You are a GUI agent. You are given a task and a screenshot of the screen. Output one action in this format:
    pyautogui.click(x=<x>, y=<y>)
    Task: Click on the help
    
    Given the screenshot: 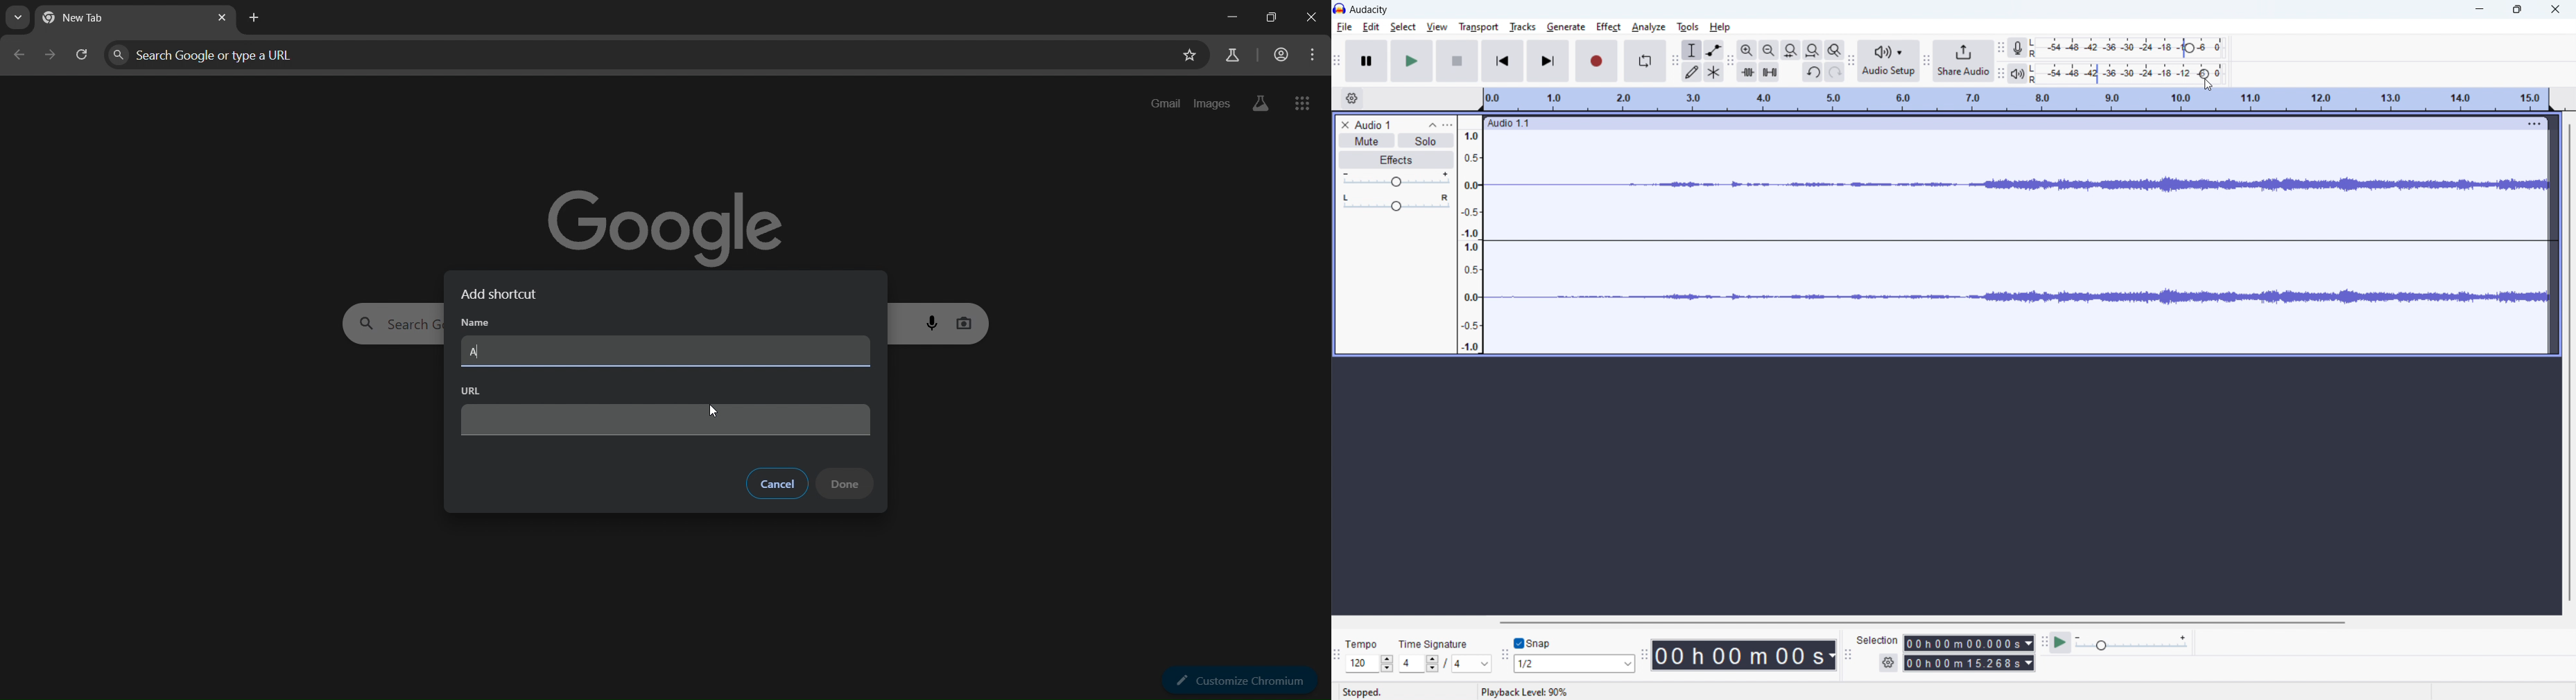 What is the action you would take?
    pyautogui.click(x=1720, y=27)
    